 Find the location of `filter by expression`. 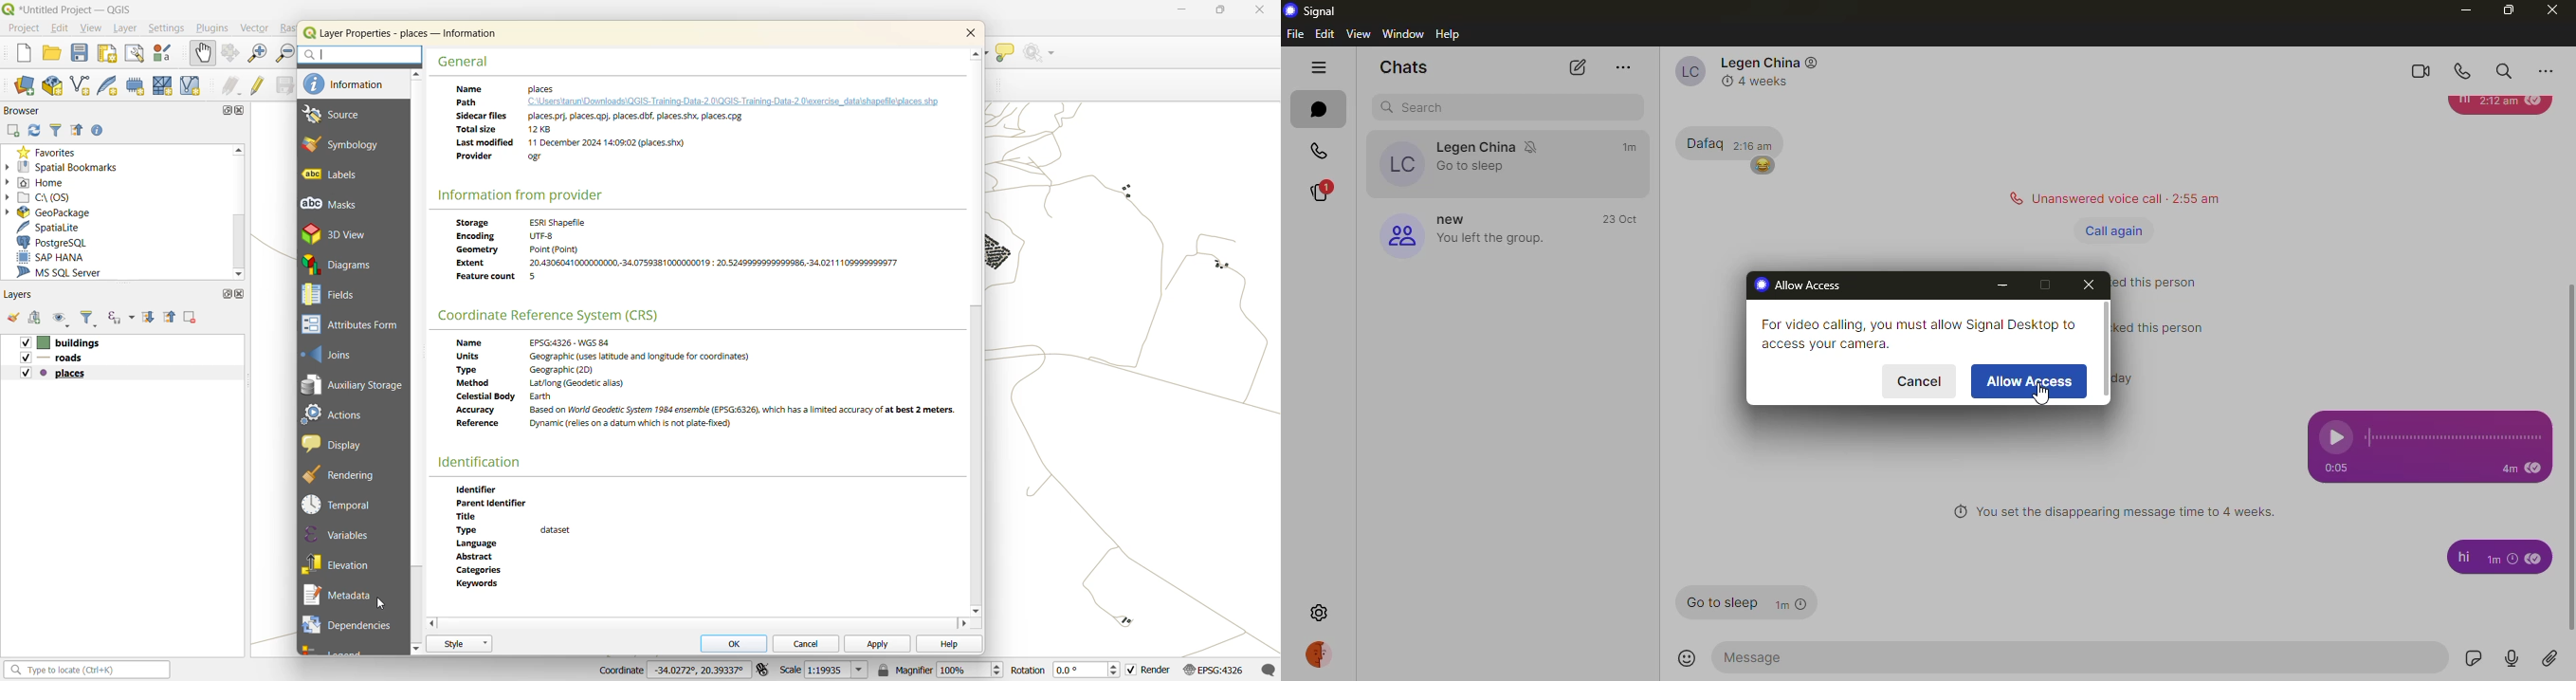

filter by expression is located at coordinates (122, 314).